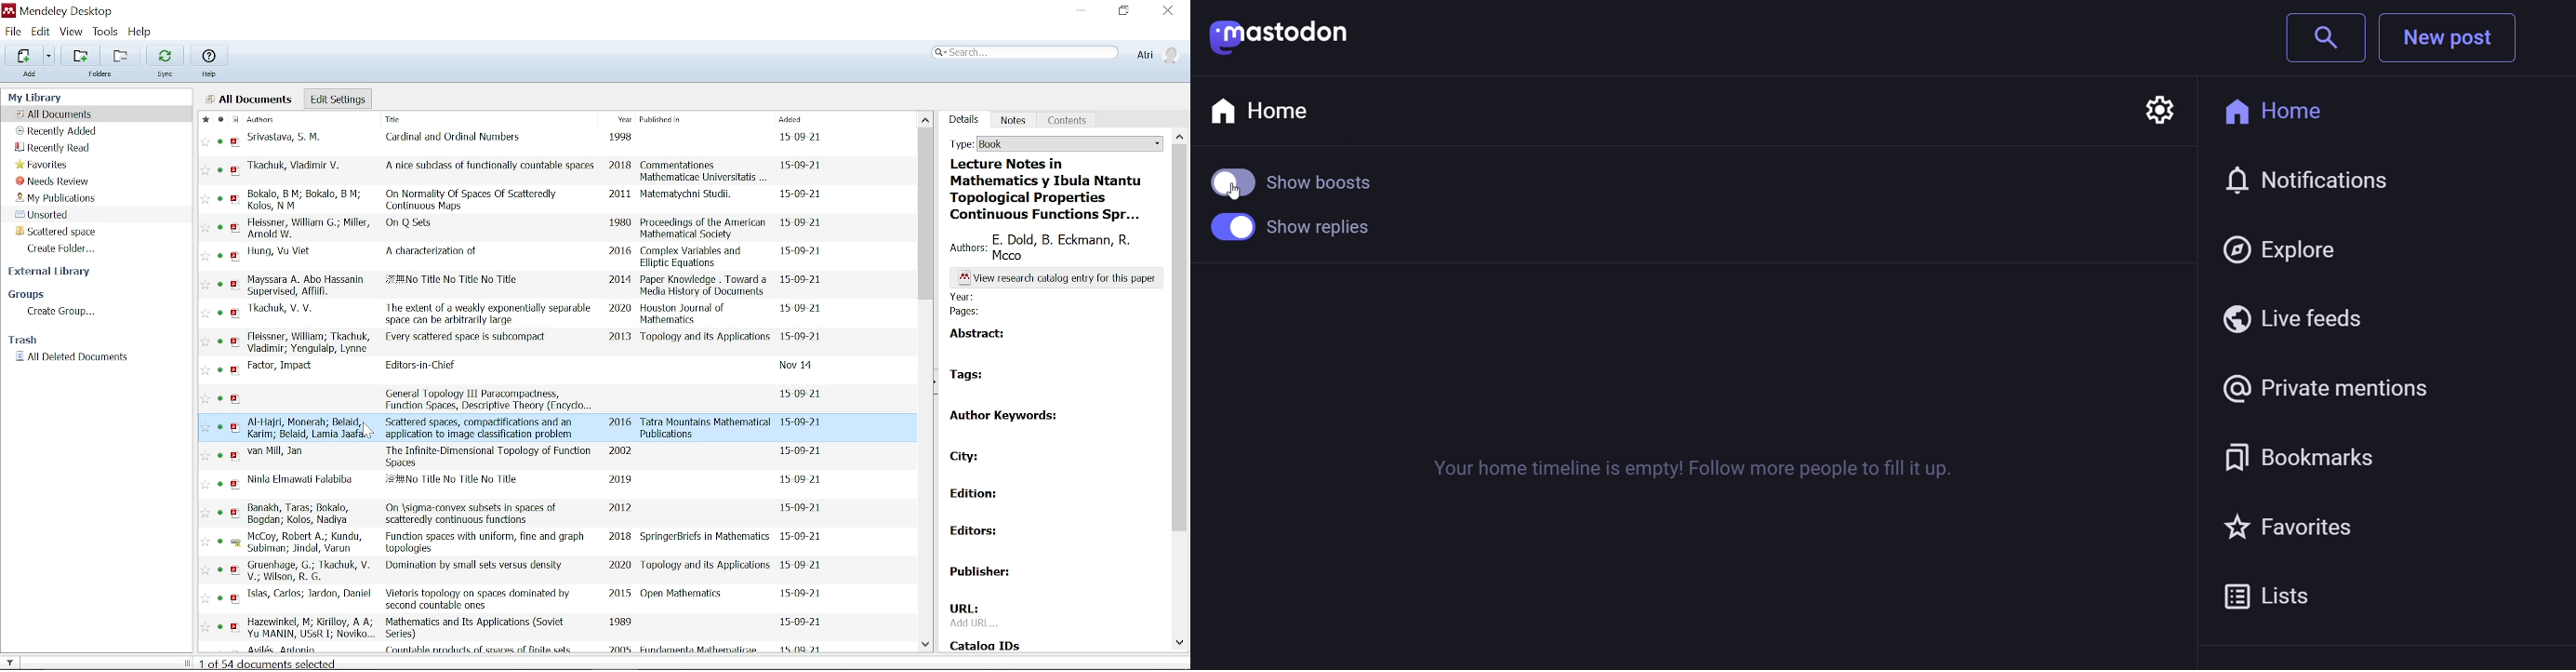 The image size is (2576, 672). What do you see at coordinates (52, 273) in the screenshot?
I see `External Library` at bounding box center [52, 273].